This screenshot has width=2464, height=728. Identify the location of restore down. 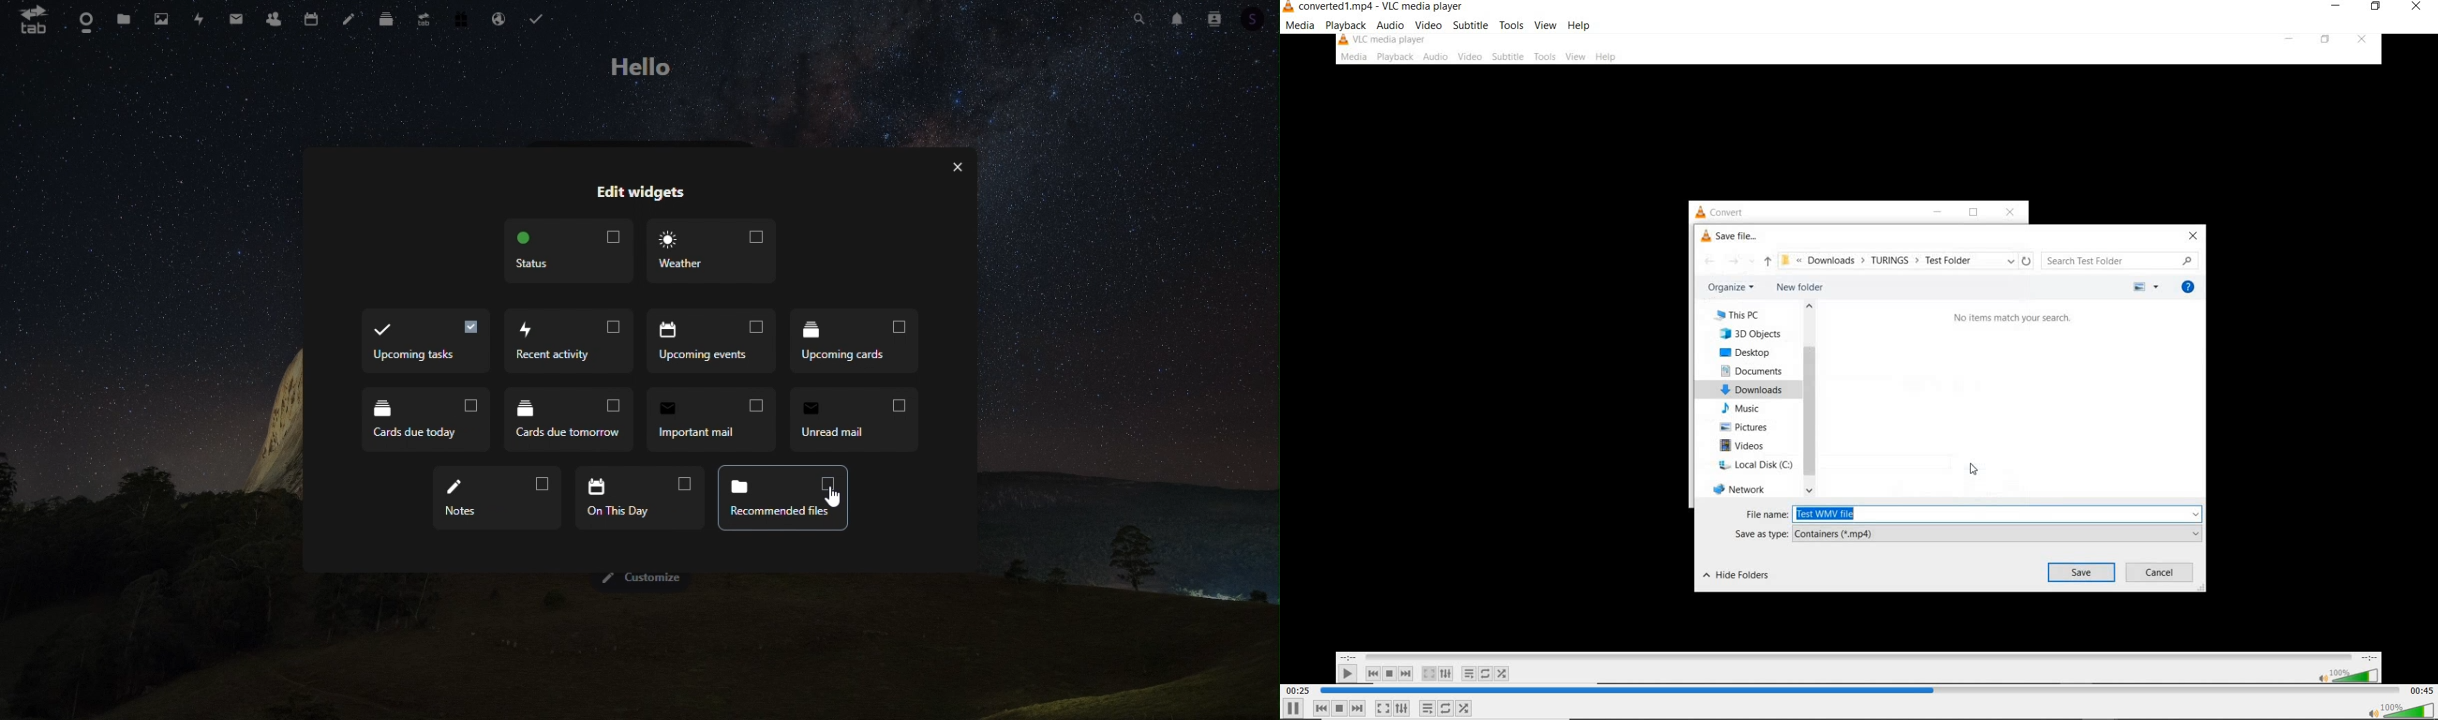
(2379, 7).